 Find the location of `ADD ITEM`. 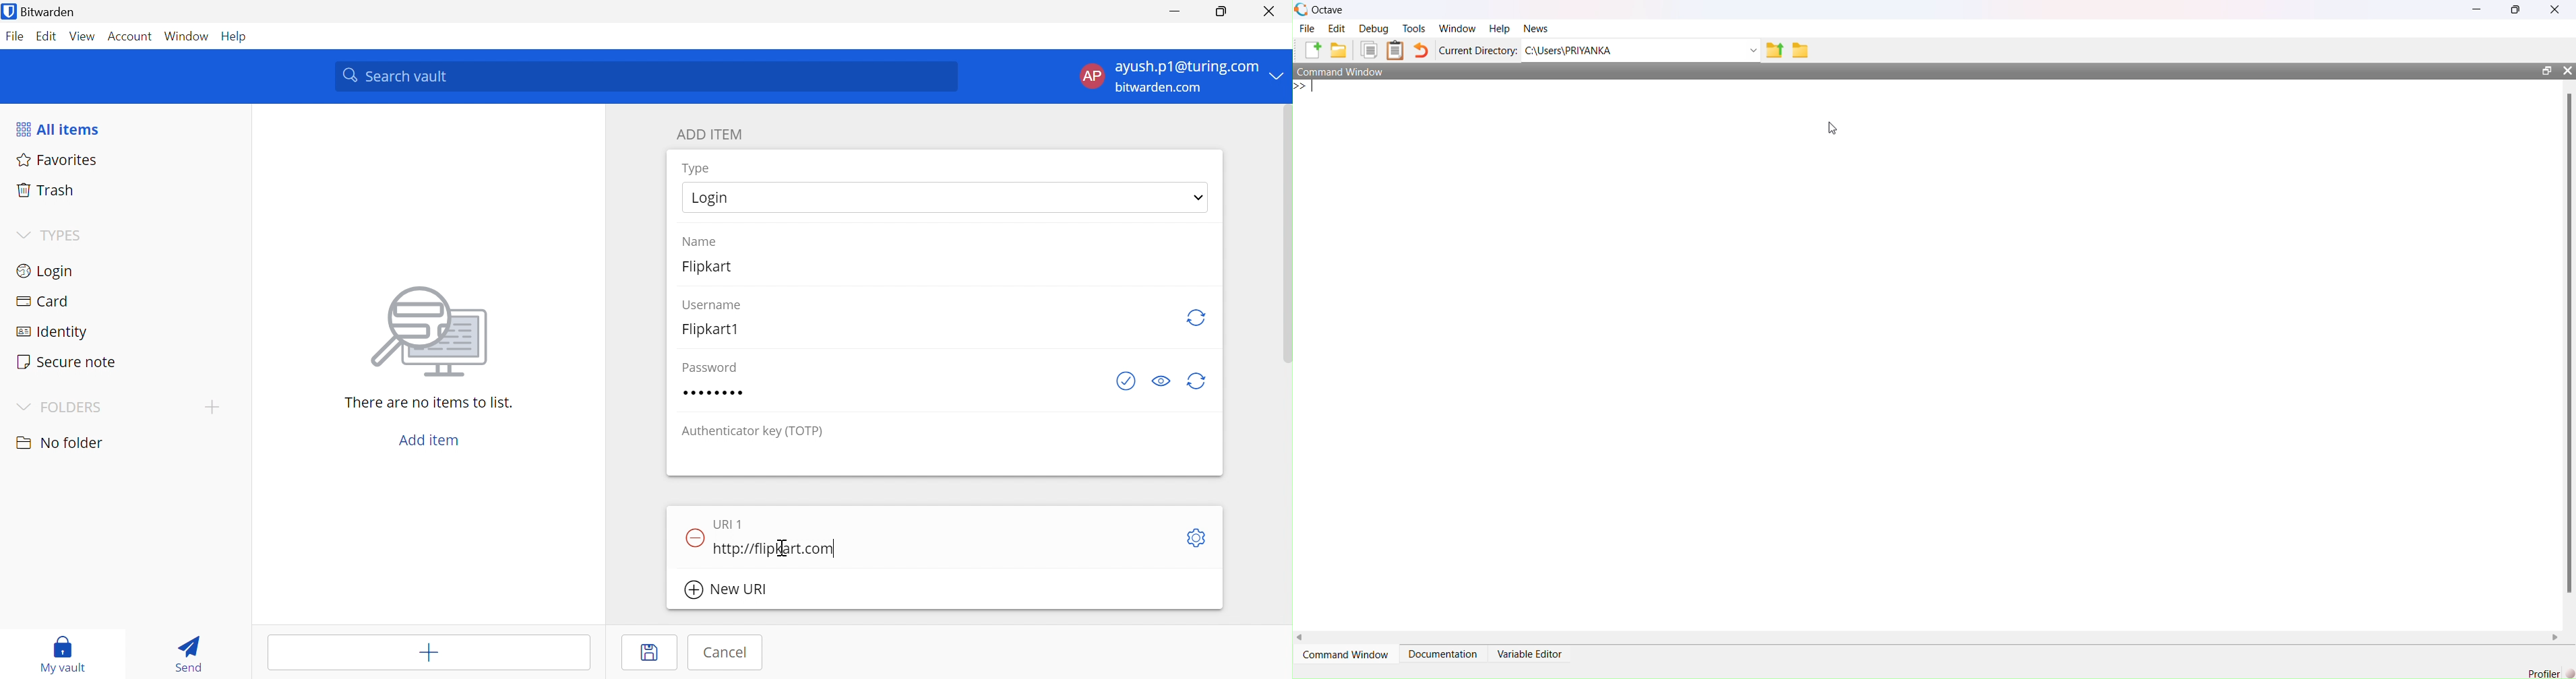

ADD ITEM is located at coordinates (712, 136).